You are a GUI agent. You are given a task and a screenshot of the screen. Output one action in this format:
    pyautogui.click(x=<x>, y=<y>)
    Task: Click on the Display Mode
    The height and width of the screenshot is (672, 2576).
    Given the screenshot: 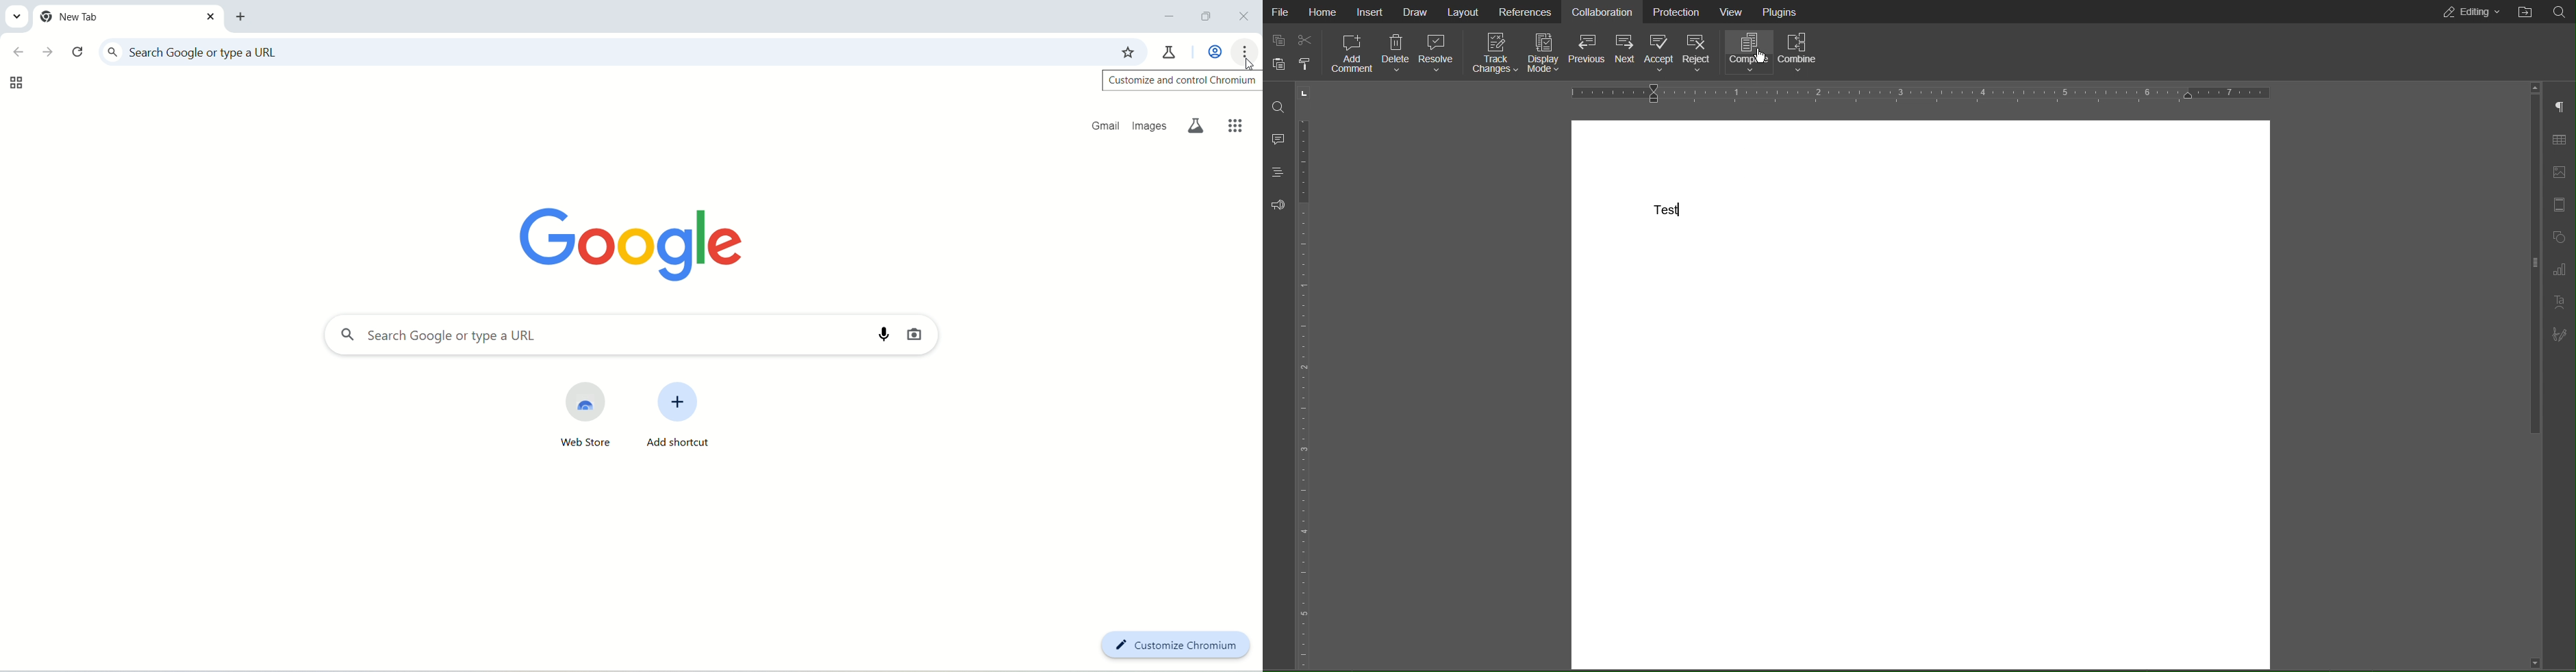 What is the action you would take?
    pyautogui.click(x=1545, y=55)
    